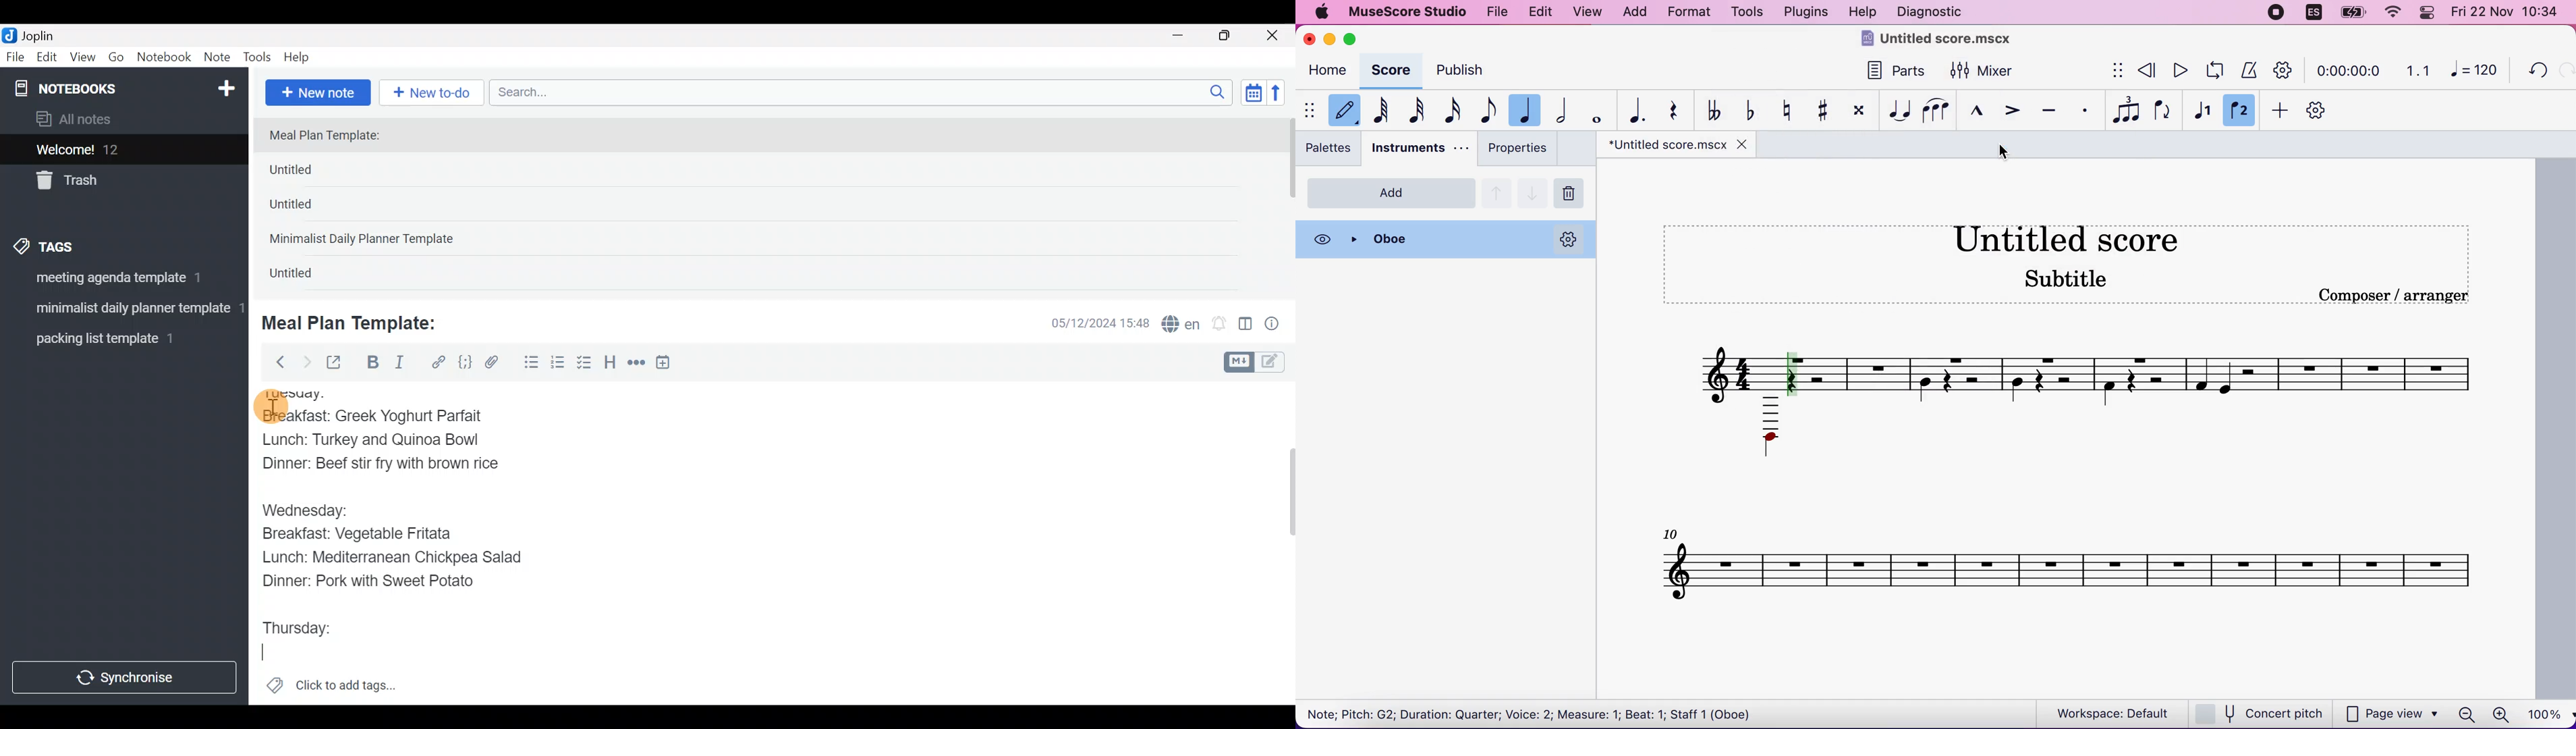 The width and height of the screenshot is (2576, 756). What do you see at coordinates (1253, 93) in the screenshot?
I see `Toggle sort order` at bounding box center [1253, 93].